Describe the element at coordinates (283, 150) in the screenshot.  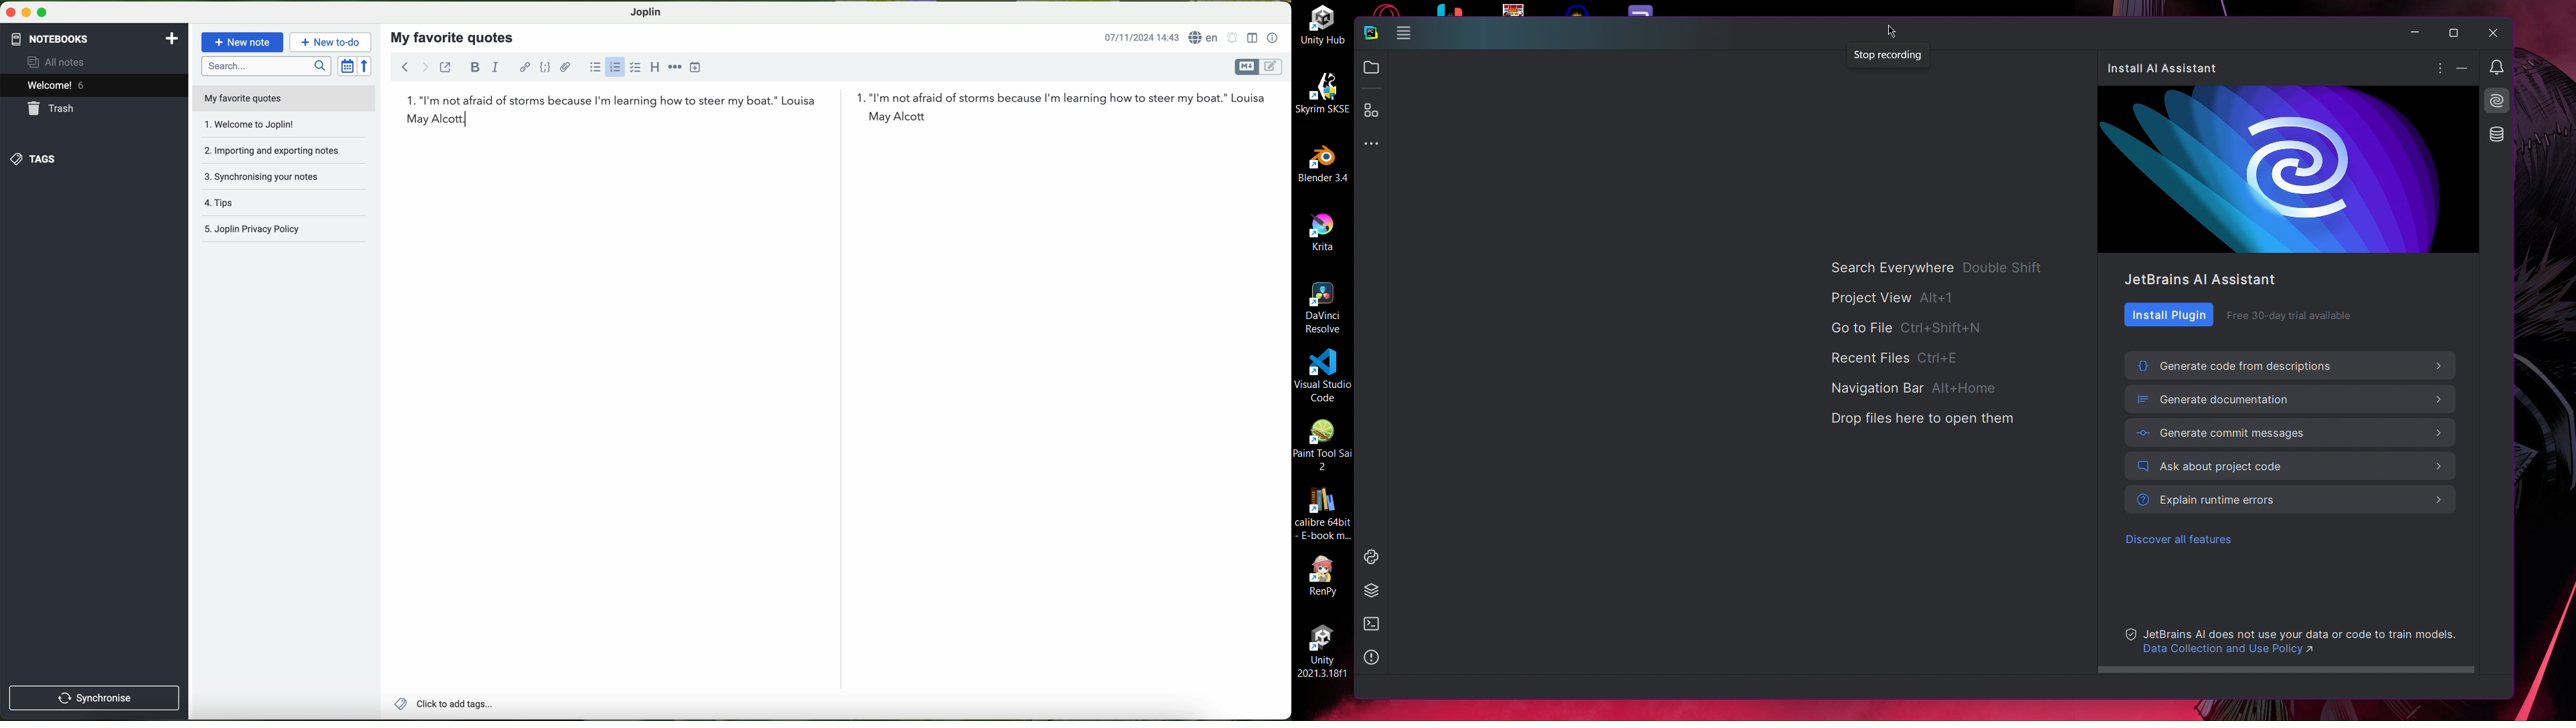
I see `importing and exporting notes` at that location.